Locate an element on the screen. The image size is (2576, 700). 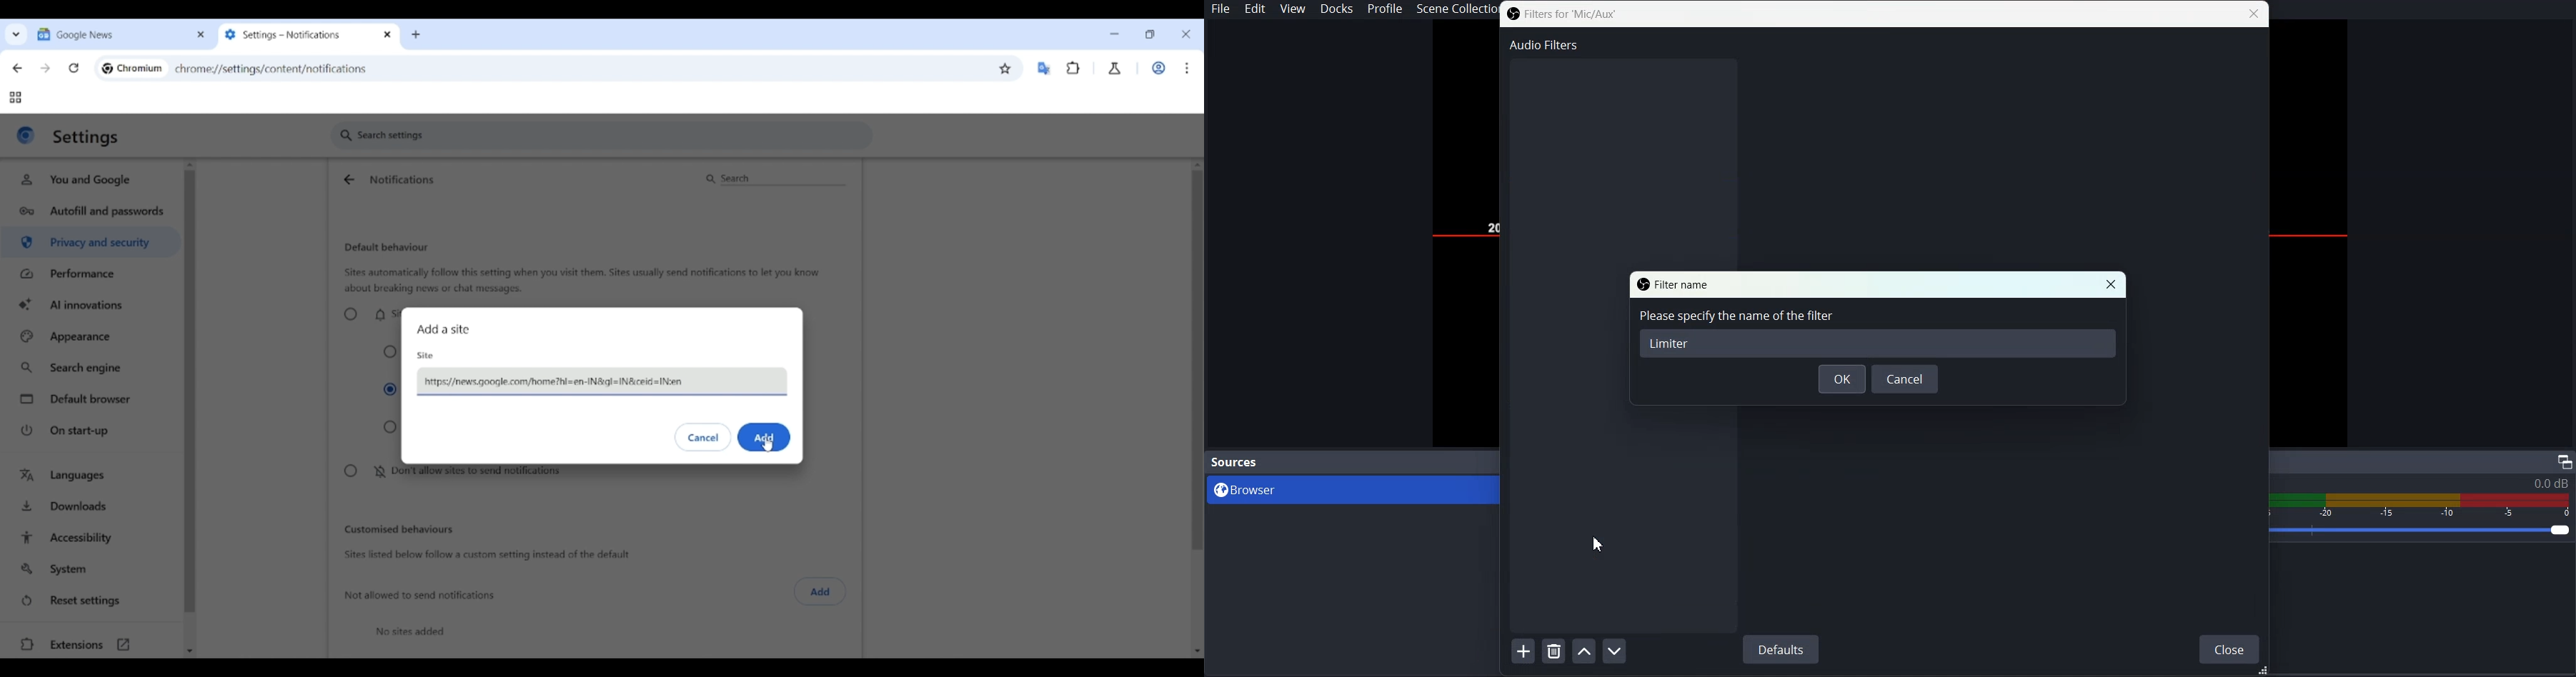
Sites automatically follow this setting when you visit them. Sites usually send notifications to let you know
about breaking news or chat messages. is located at coordinates (582, 281).